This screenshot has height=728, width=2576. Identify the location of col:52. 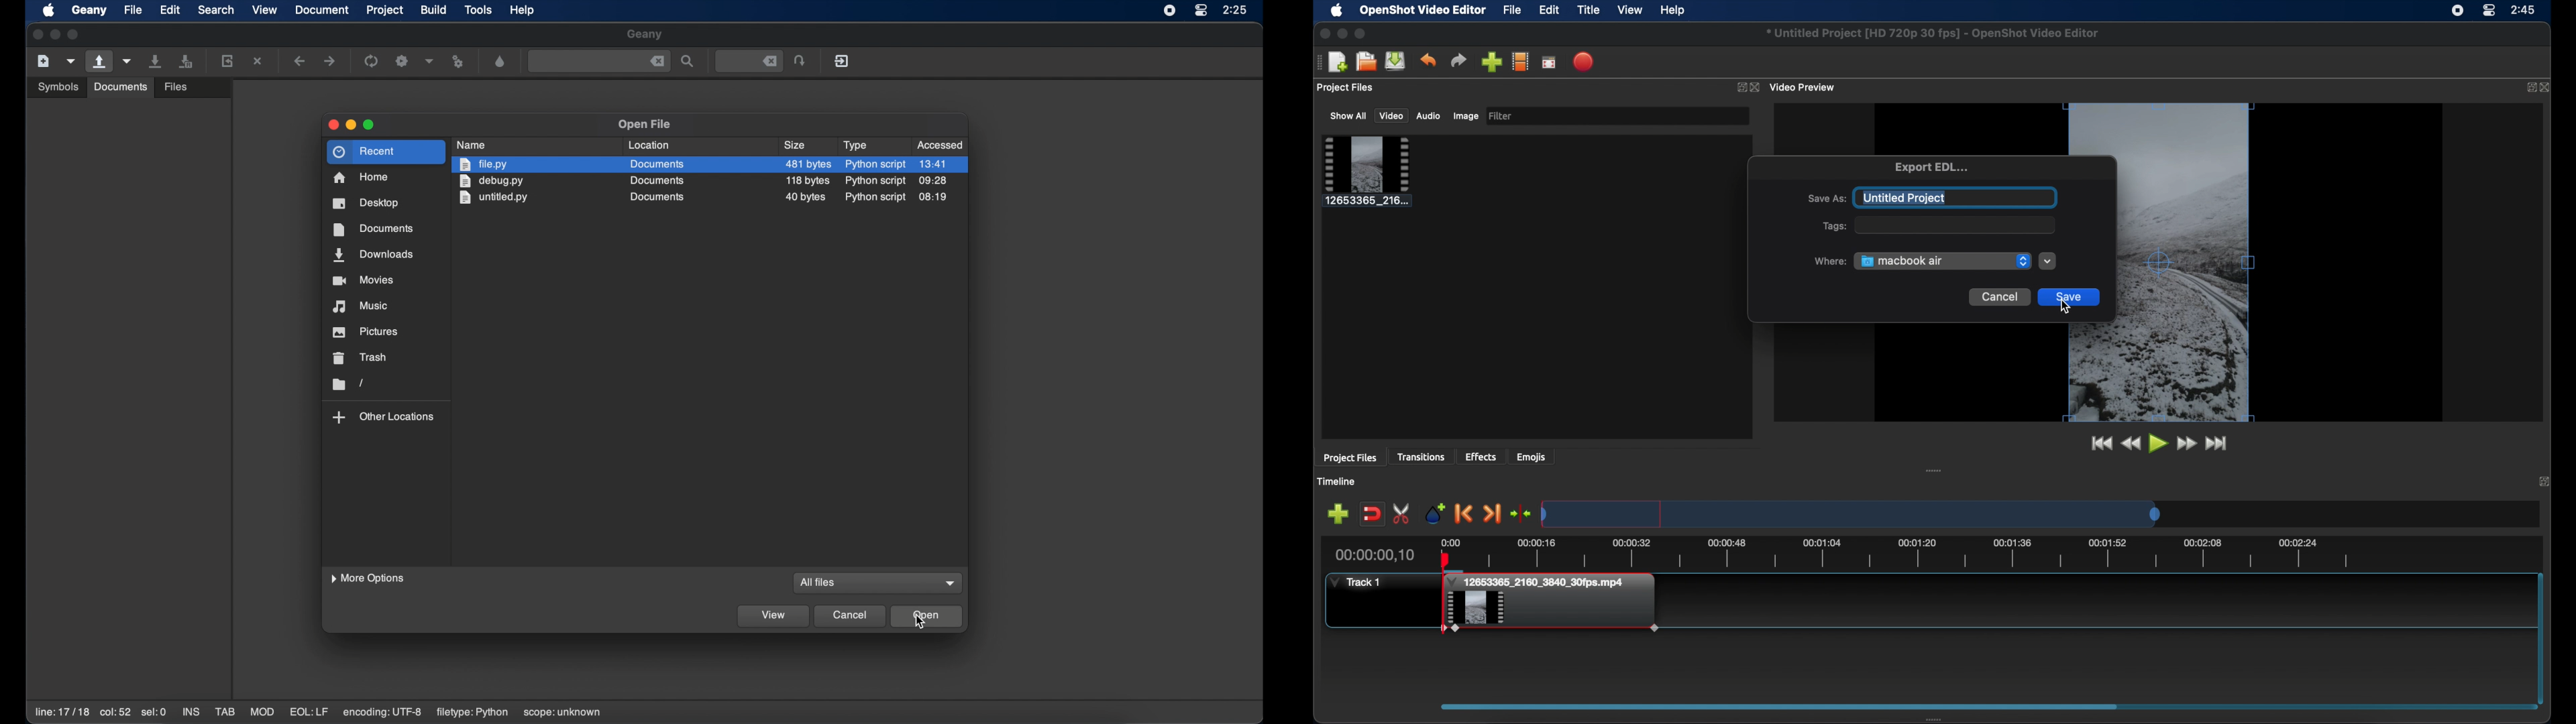
(114, 713).